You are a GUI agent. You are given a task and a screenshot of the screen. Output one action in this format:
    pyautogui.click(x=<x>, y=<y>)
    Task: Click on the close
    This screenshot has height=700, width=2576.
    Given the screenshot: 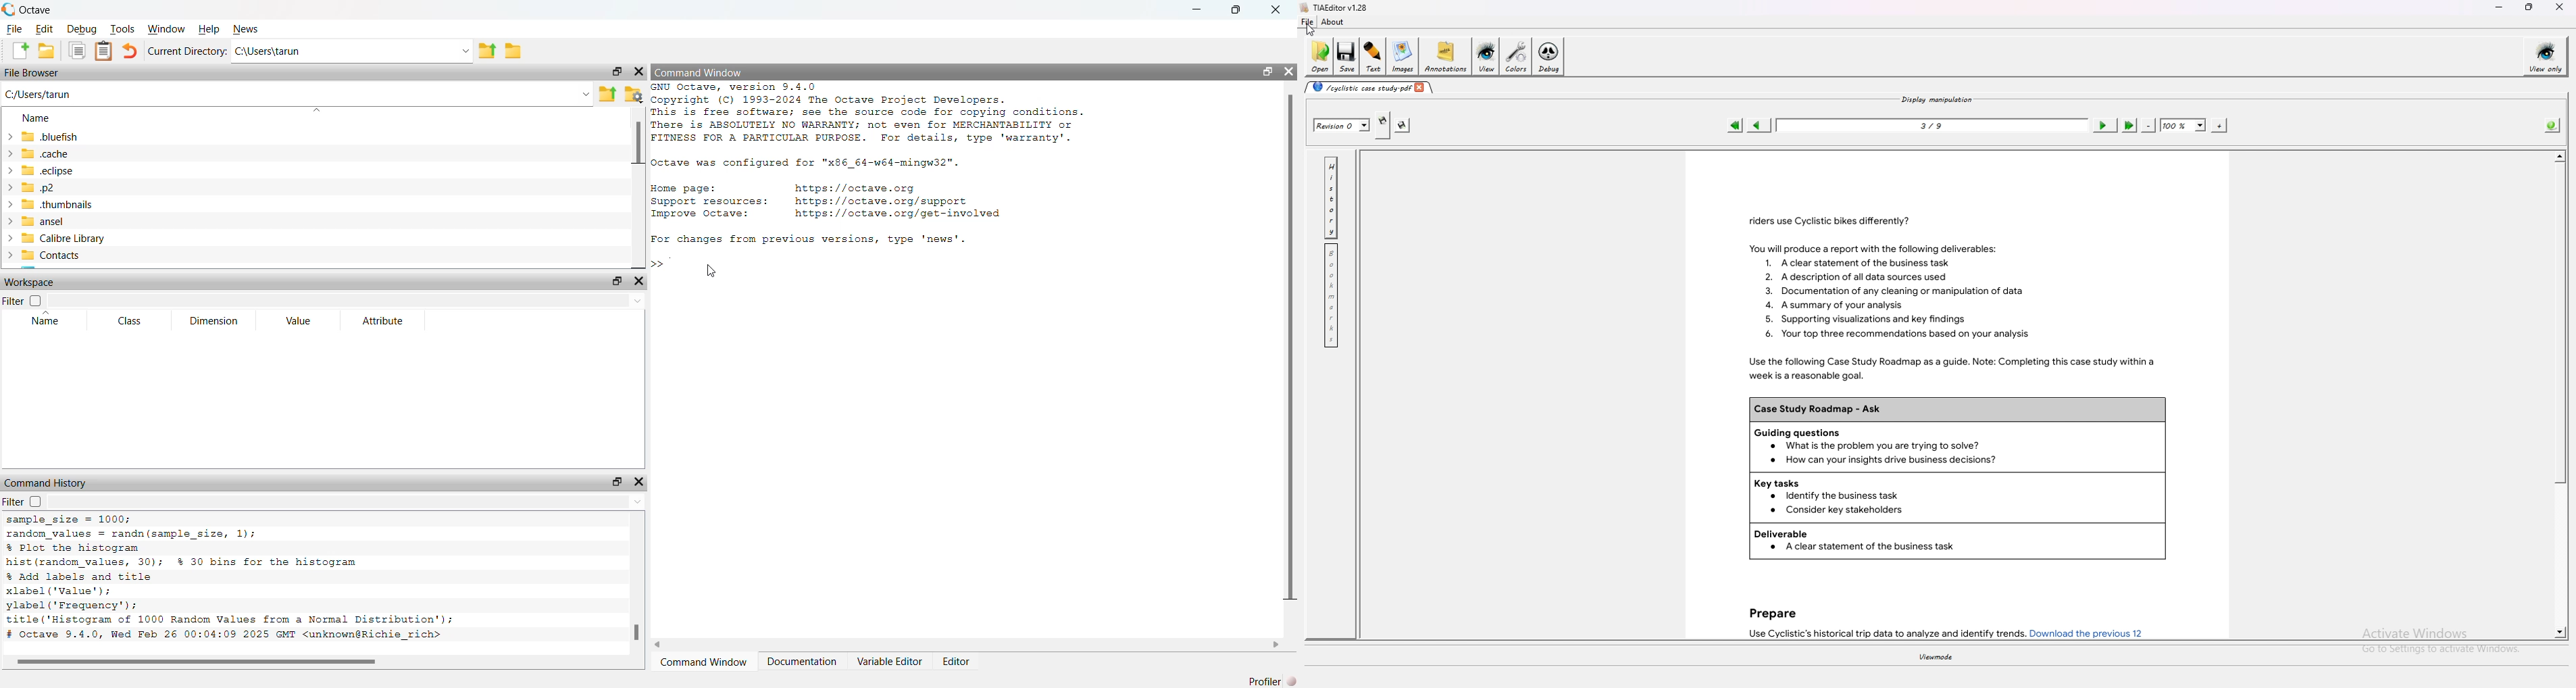 What is the action you would take?
    pyautogui.click(x=638, y=281)
    